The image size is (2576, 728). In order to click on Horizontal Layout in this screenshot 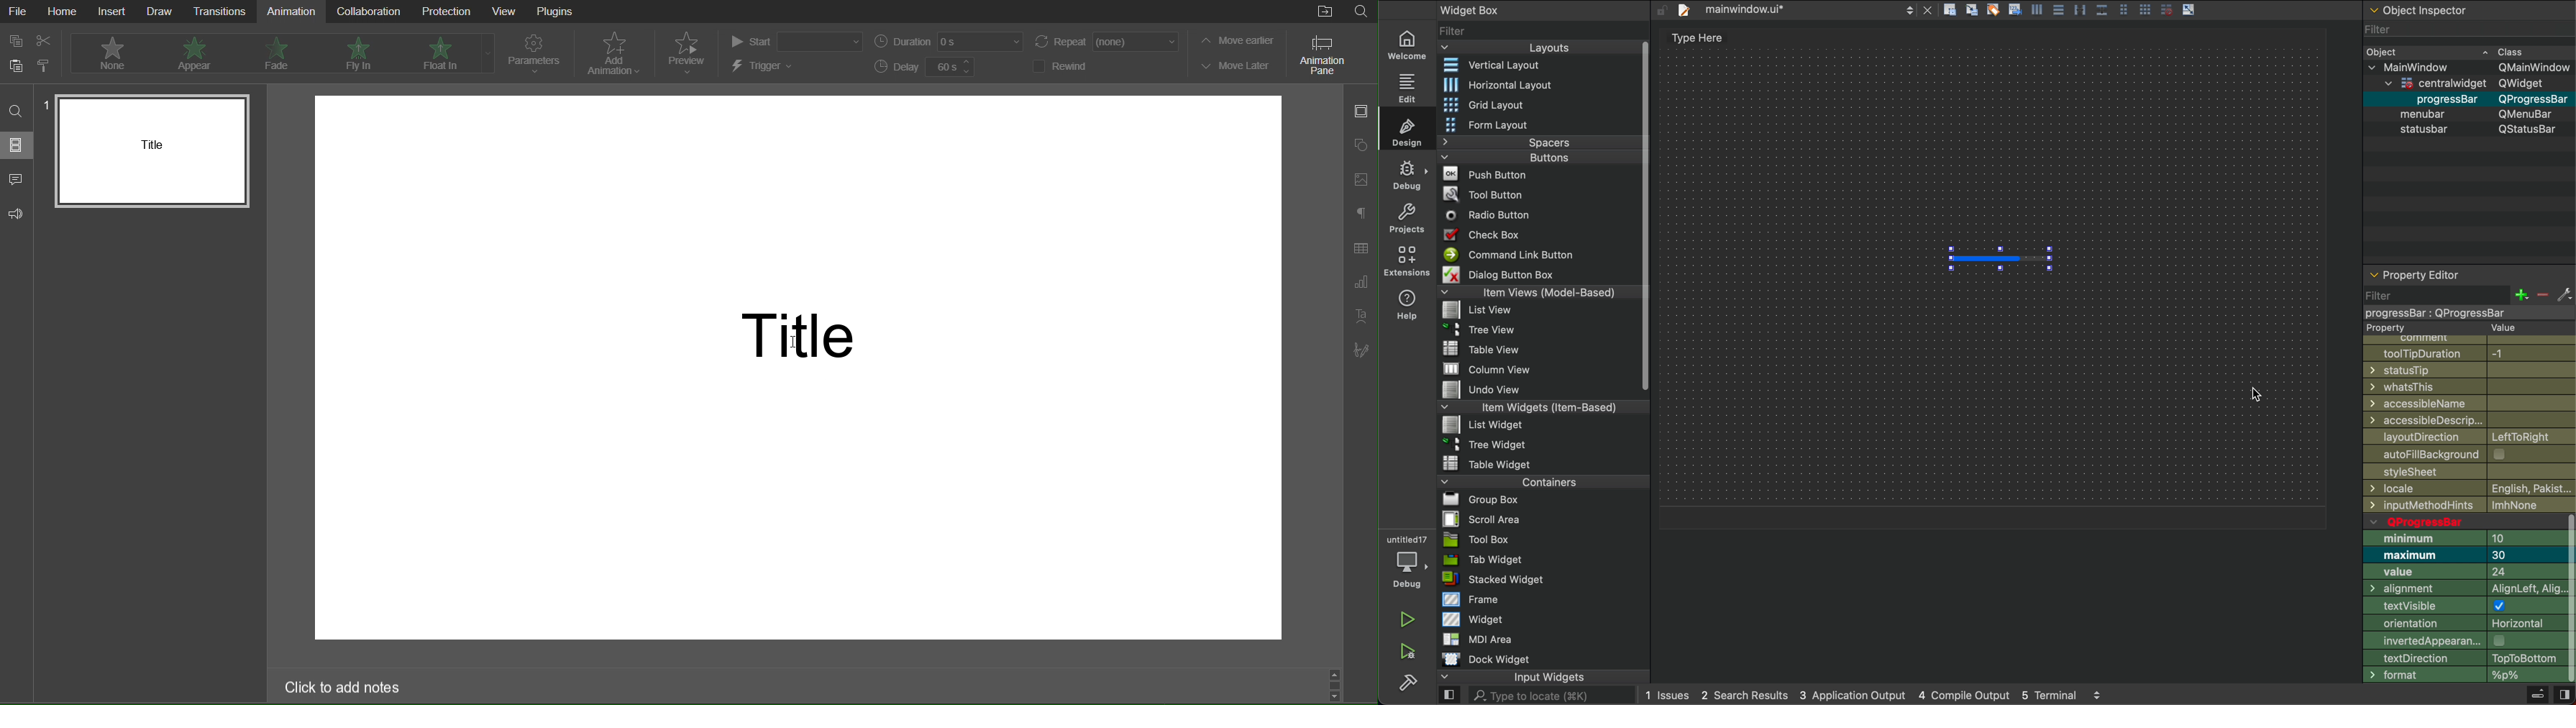, I will do `click(1532, 84)`.